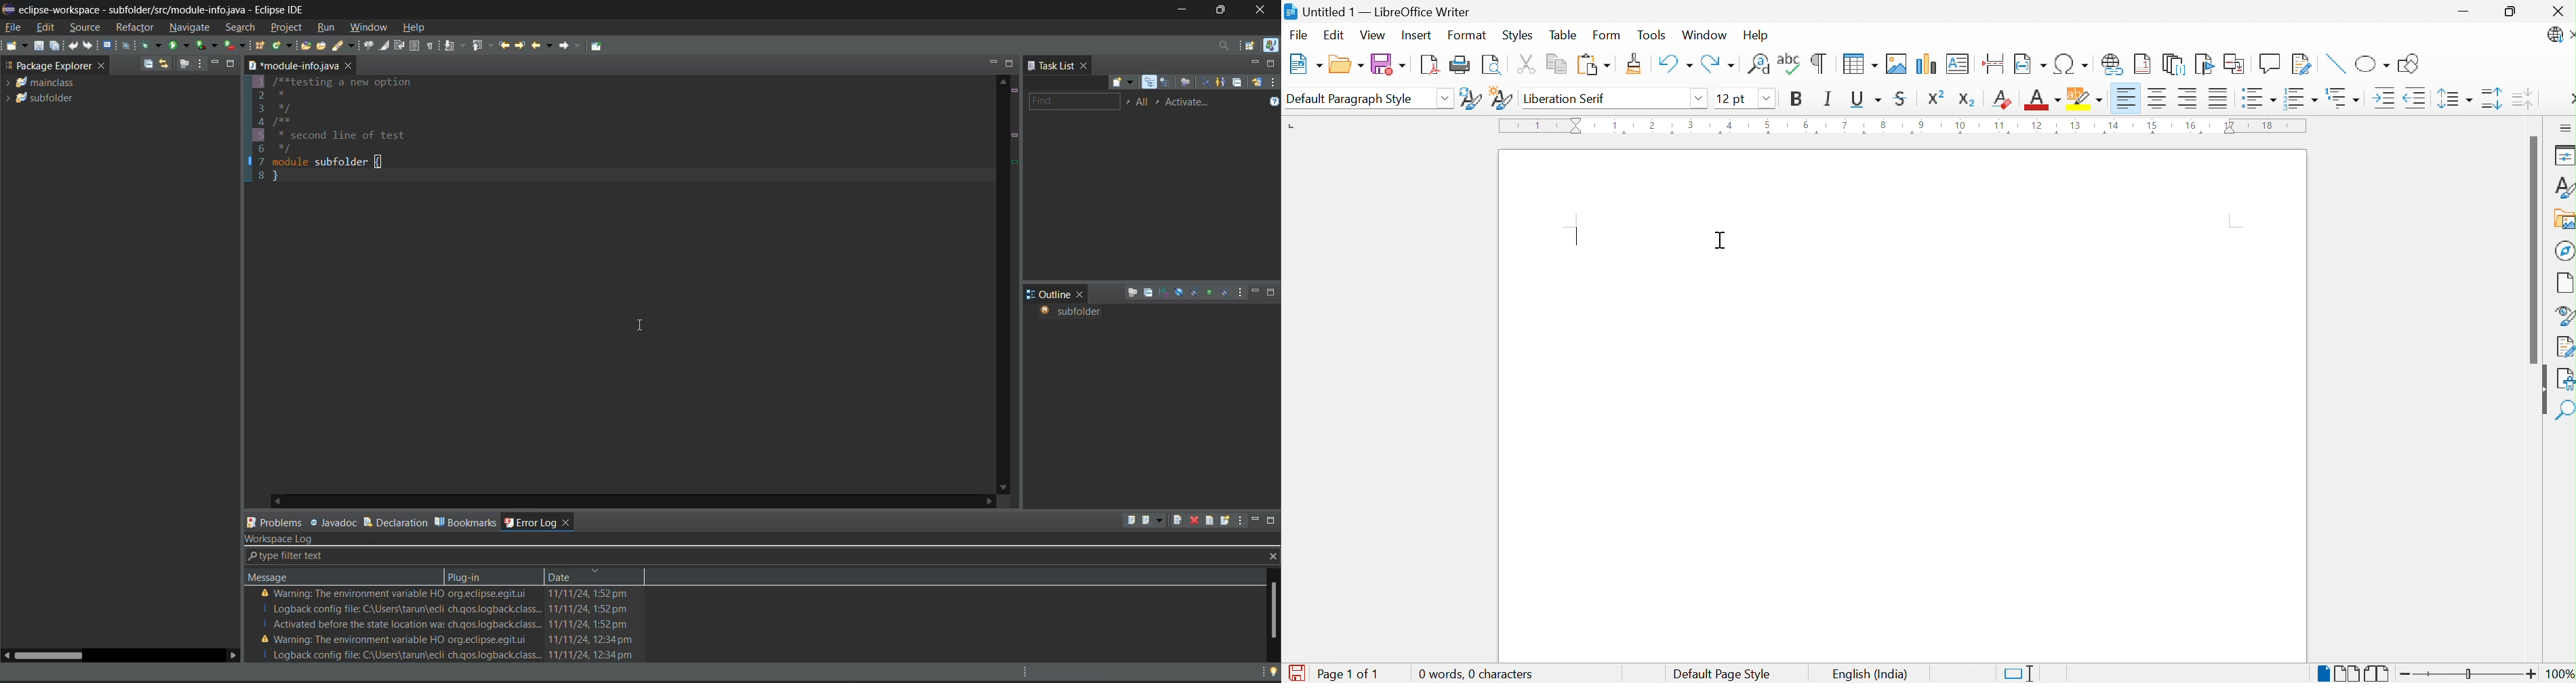 This screenshot has width=2576, height=700. What do you see at coordinates (2259, 98) in the screenshot?
I see `Toggle Unordered List` at bounding box center [2259, 98].